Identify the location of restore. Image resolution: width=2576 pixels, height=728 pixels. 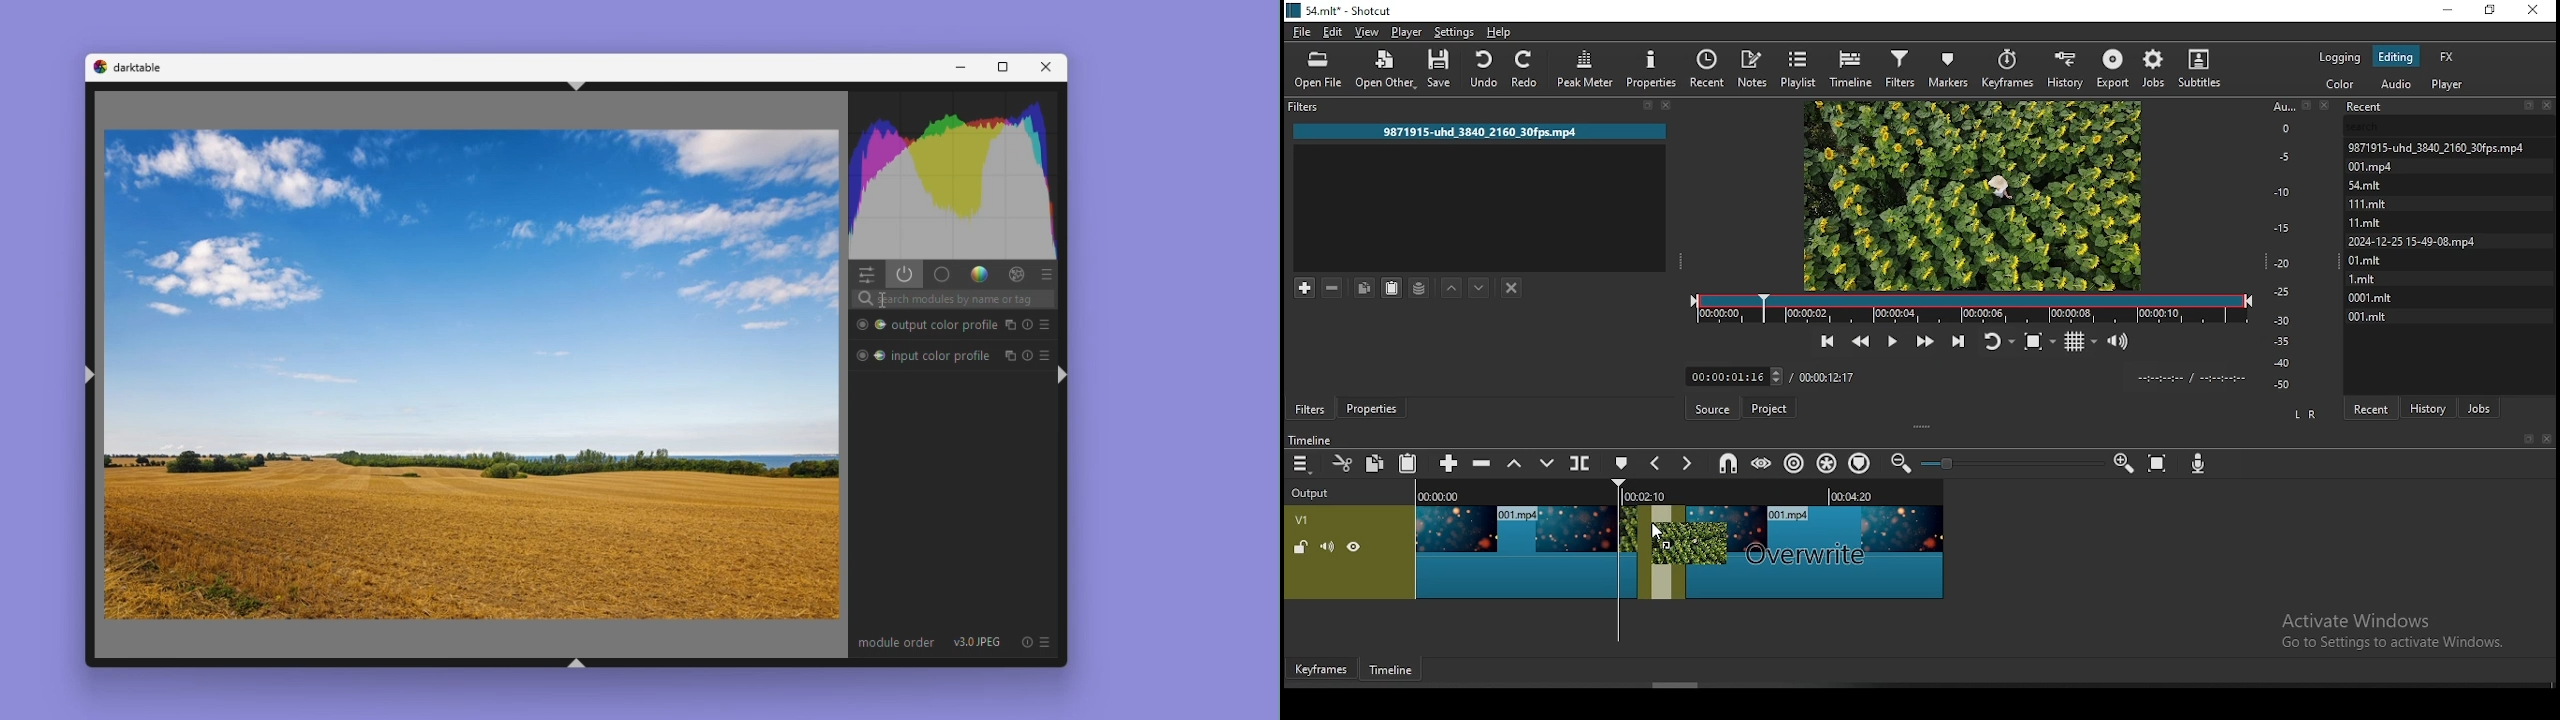
(2491, 13).